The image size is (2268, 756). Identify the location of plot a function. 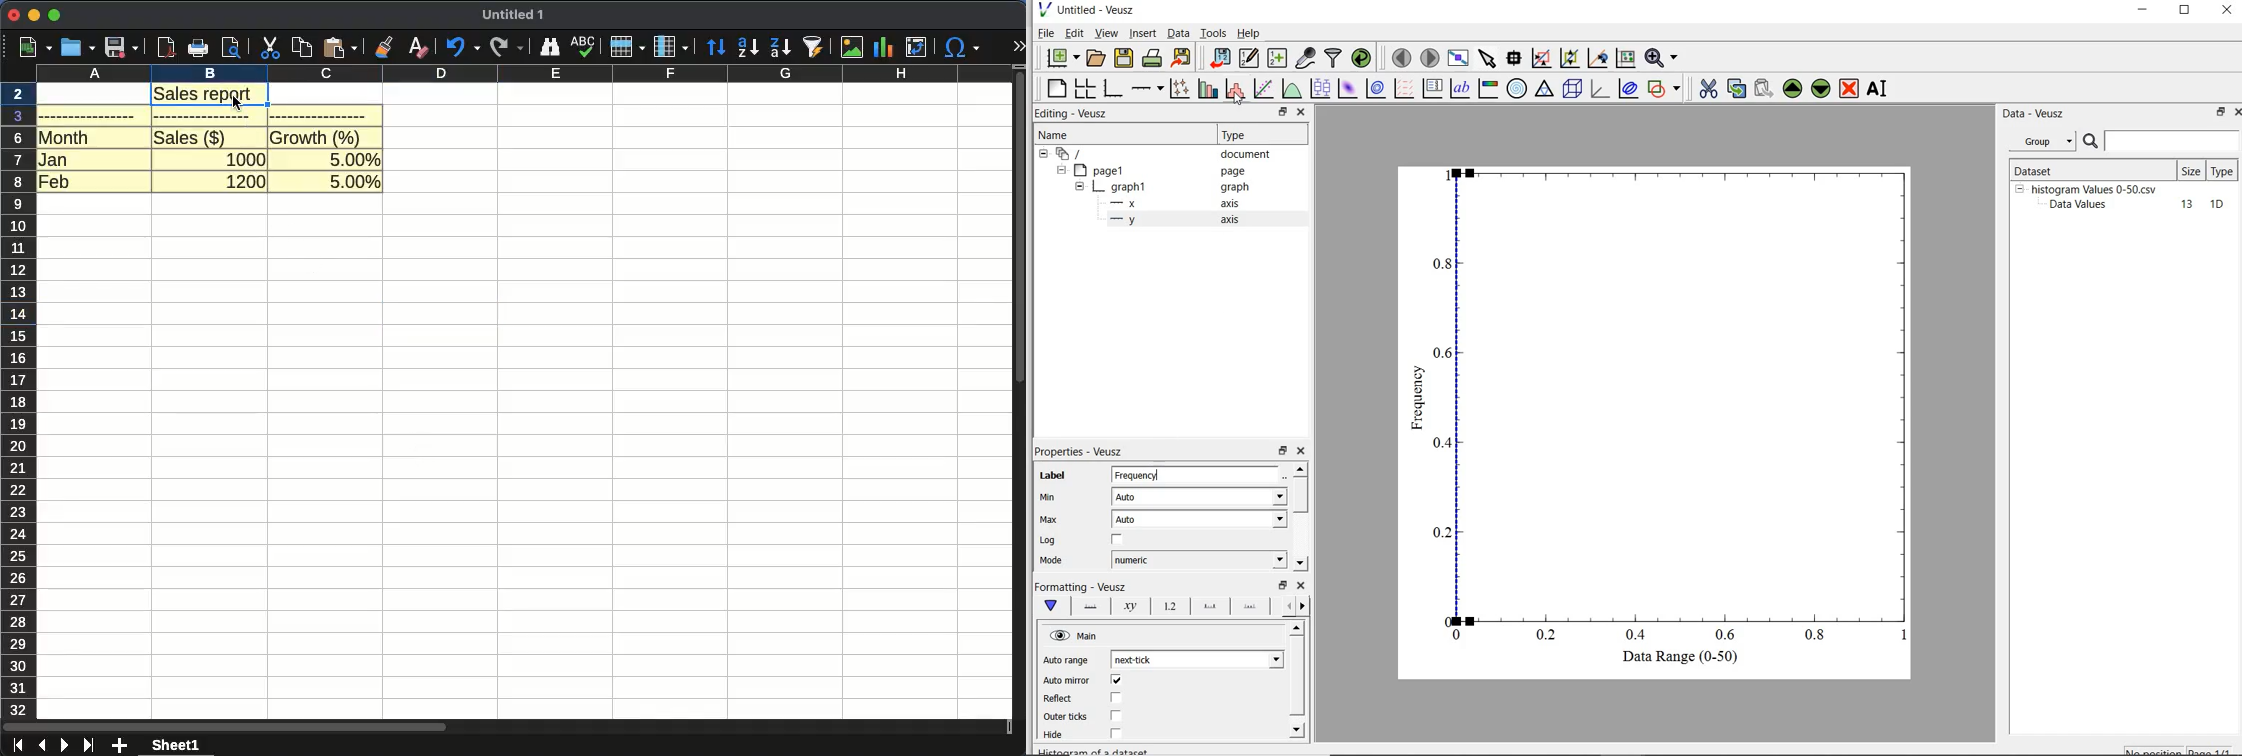
(1290, 88).